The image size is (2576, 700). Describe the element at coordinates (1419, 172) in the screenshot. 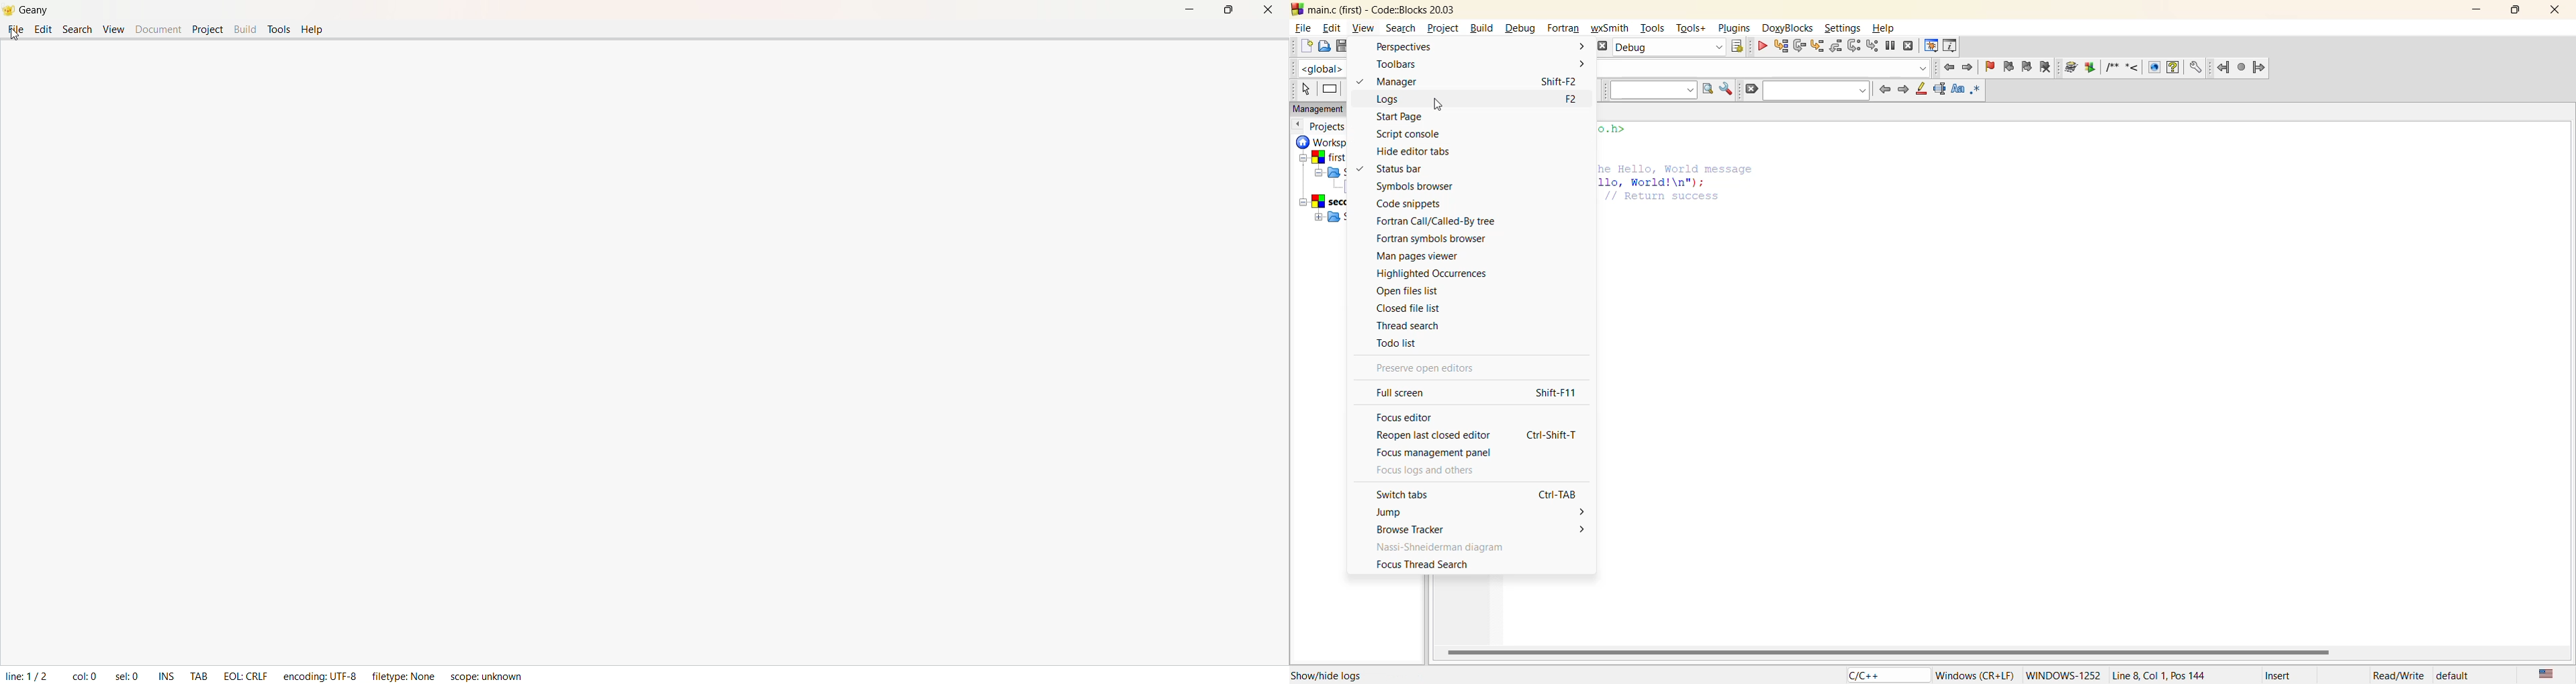

I see `status bar` at that location.